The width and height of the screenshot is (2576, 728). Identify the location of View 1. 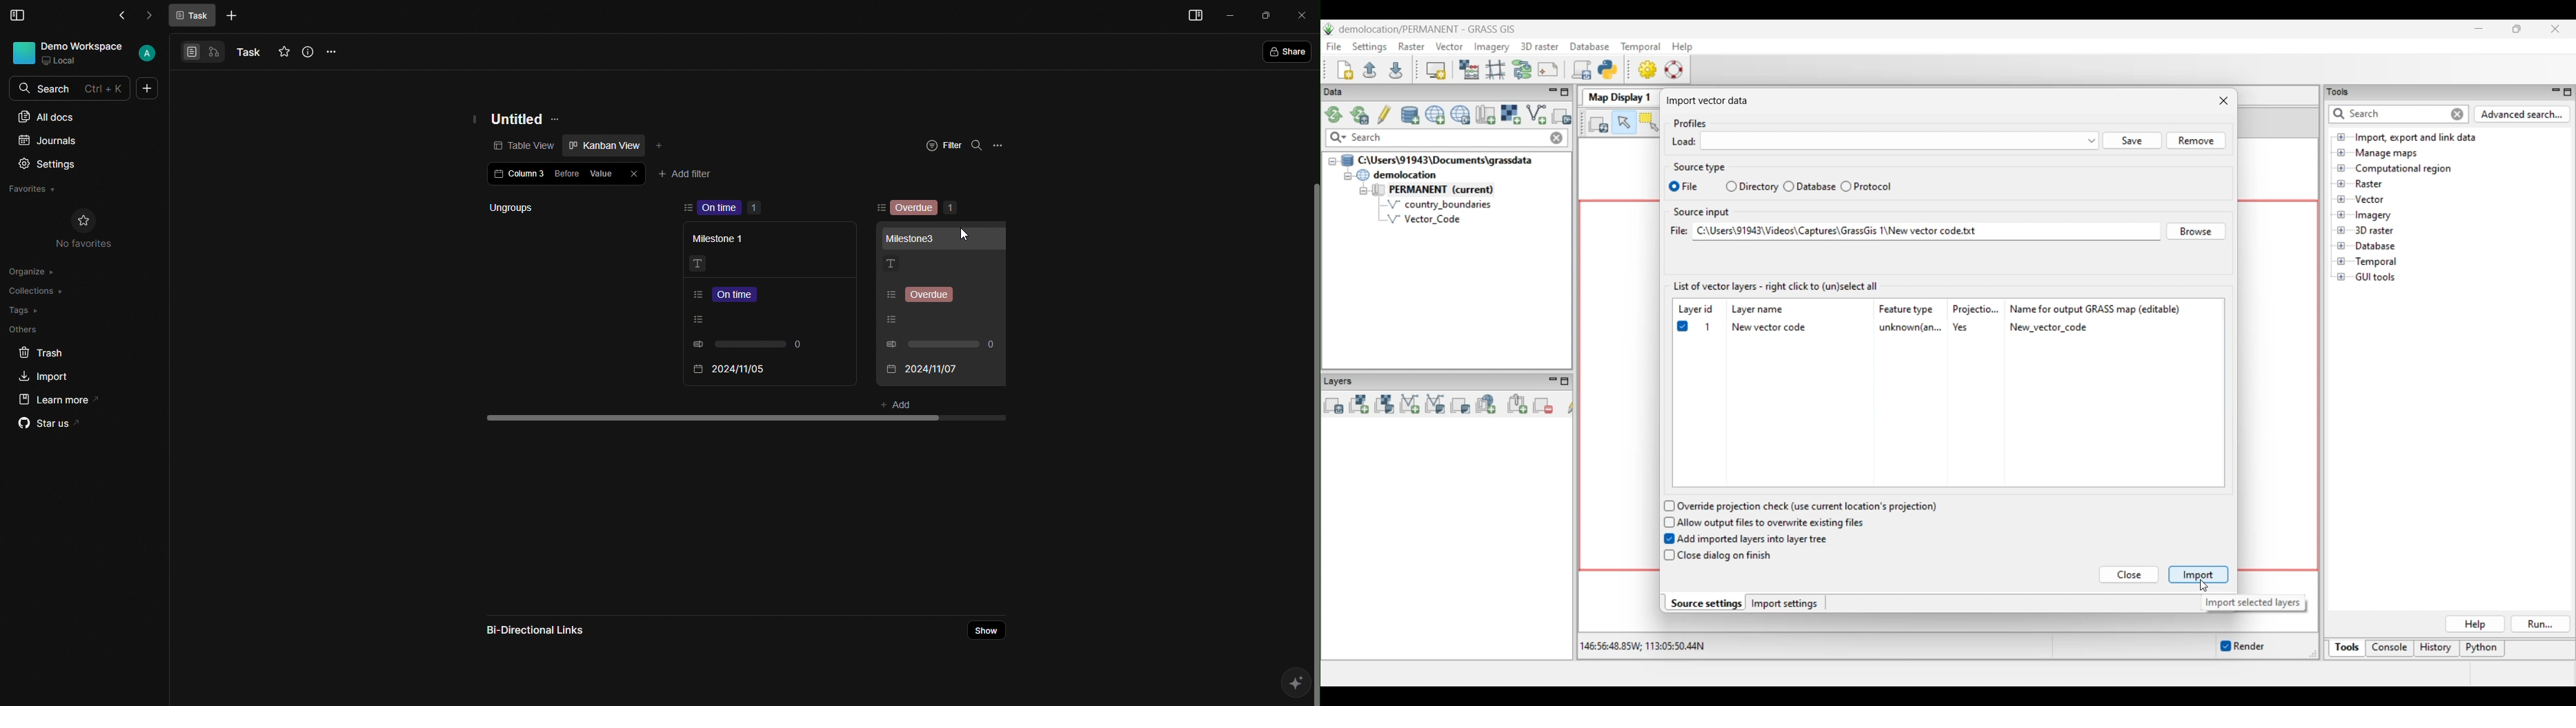
(188, 51).